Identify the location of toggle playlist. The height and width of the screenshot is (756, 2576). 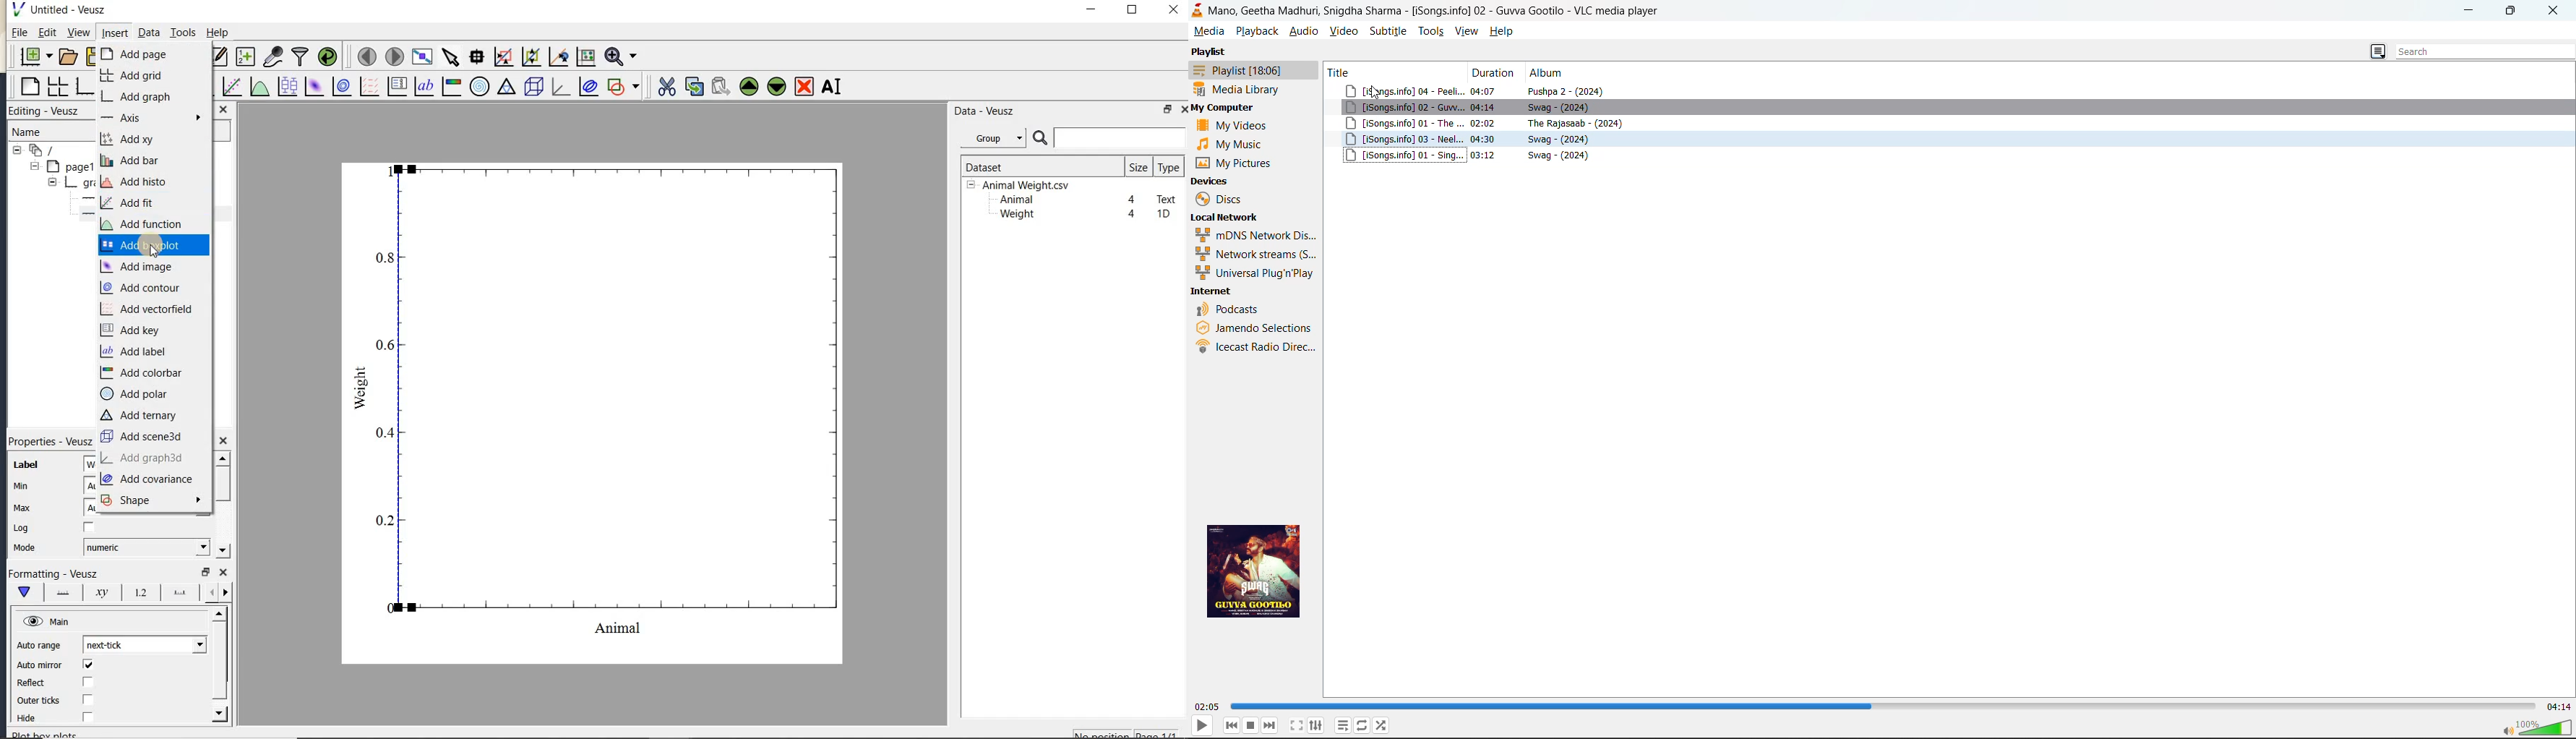
(1342, 726).